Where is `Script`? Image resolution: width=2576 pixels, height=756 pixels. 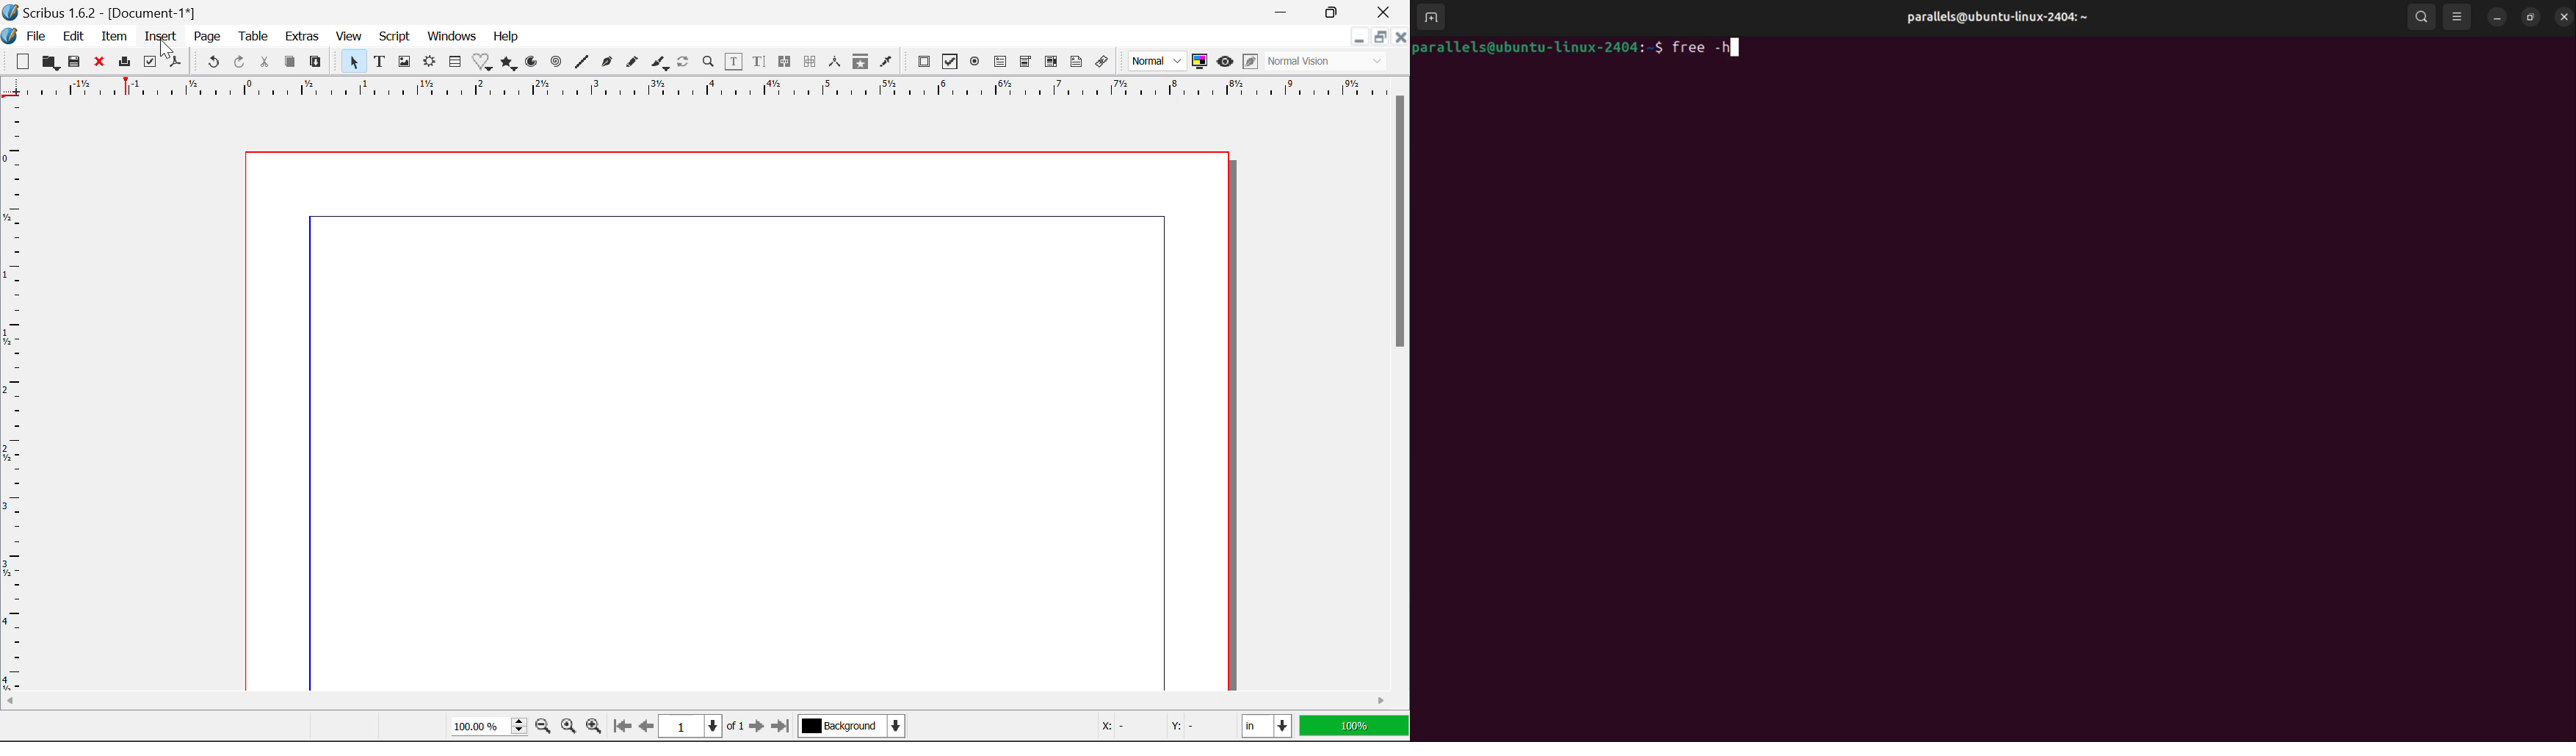 Script is located at coordinates (394, 38).